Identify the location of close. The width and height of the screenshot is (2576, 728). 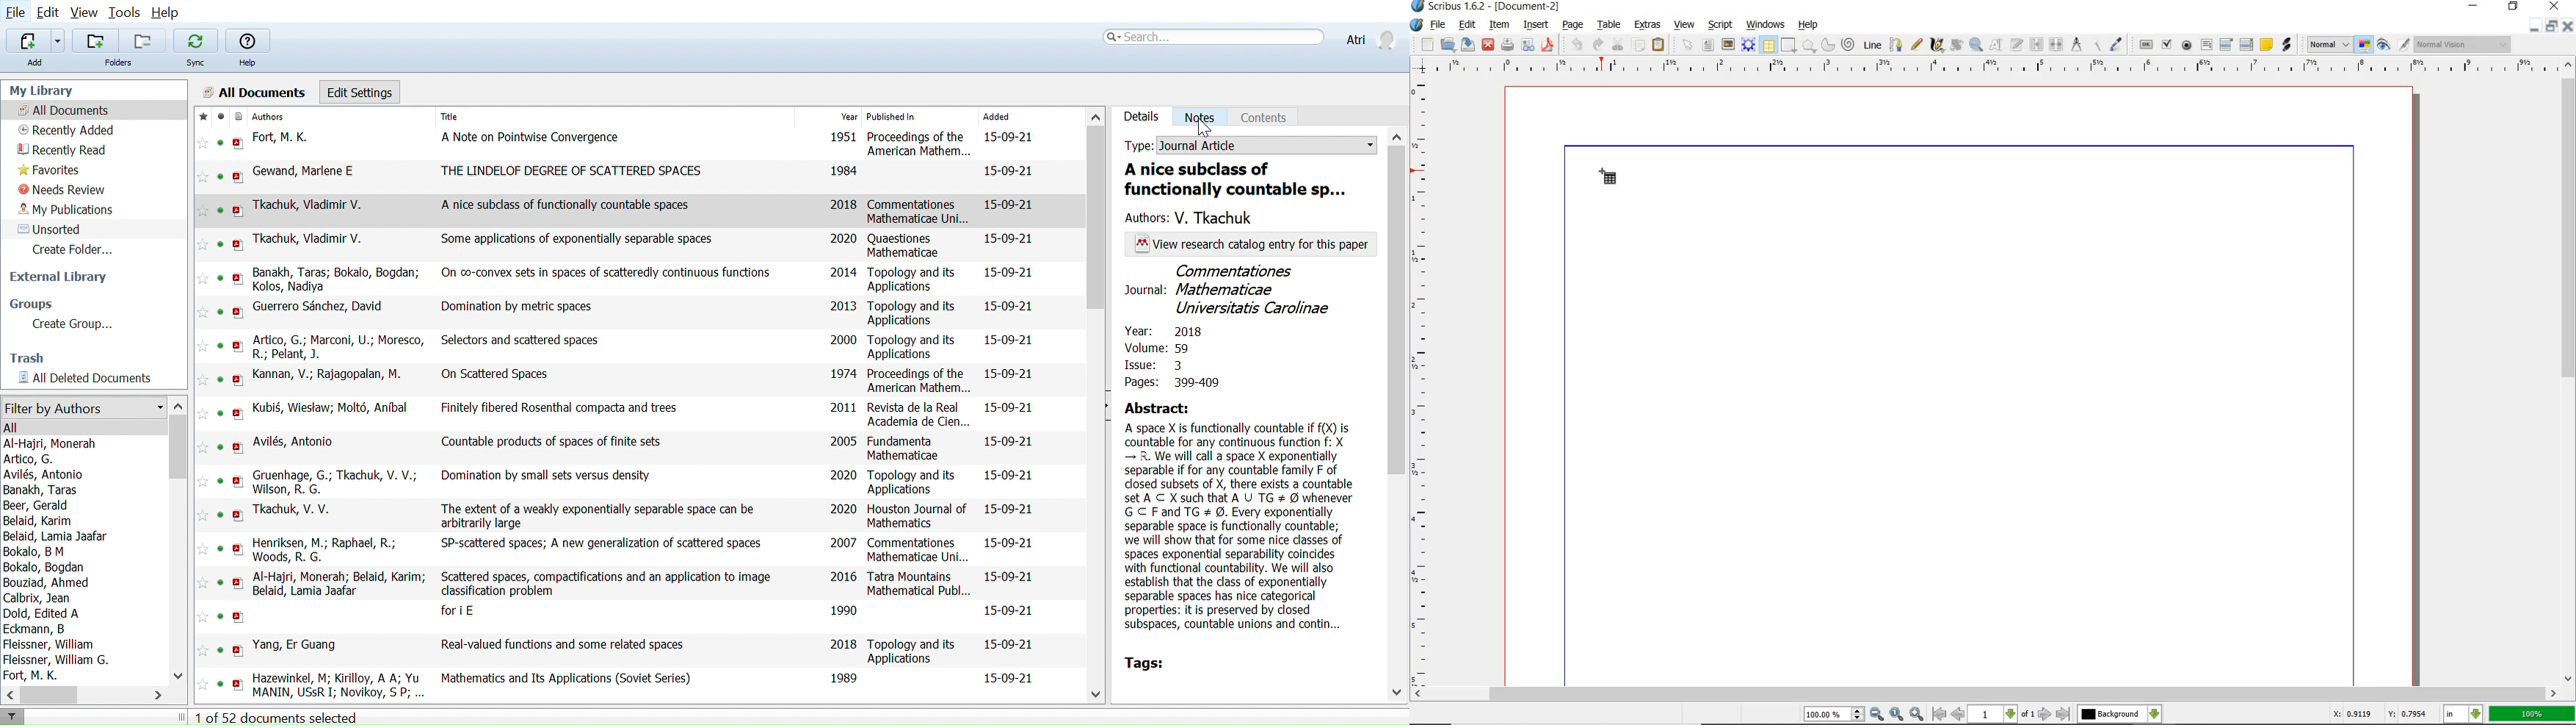
(1487, 45).